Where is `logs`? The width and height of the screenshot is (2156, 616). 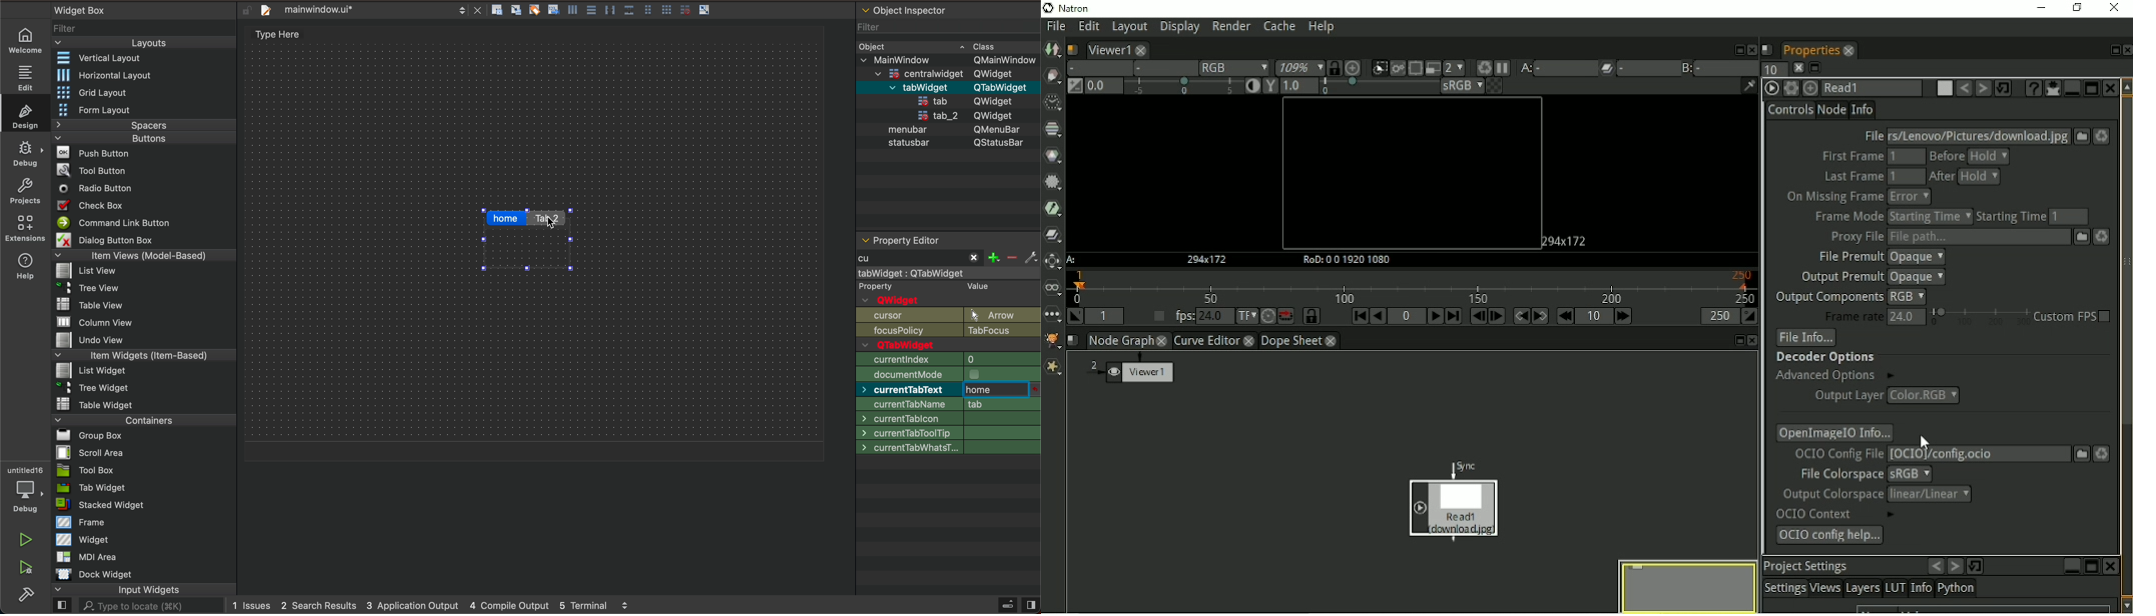 logs is located at coordinates (434, 605).